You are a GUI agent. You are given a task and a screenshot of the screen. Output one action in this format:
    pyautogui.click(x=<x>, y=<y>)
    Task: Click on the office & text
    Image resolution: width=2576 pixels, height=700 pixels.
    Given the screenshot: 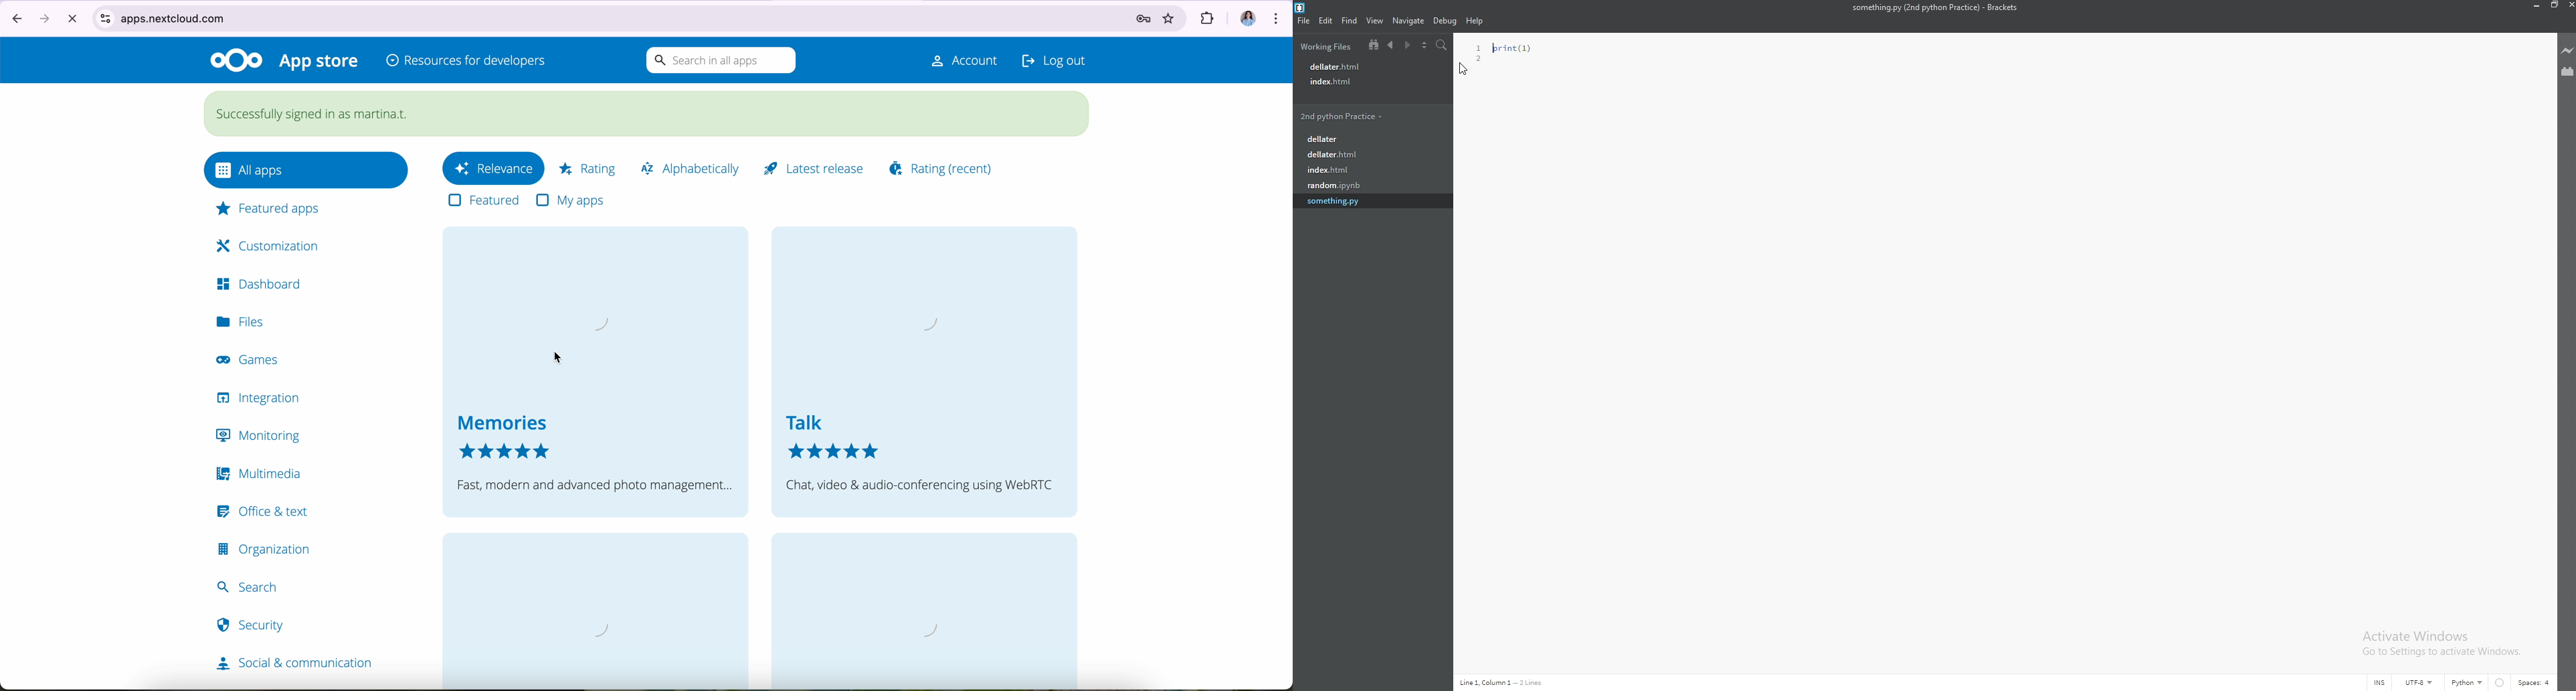 What is the action you would take?
    pyautogui.click(x=259, y=510)
    